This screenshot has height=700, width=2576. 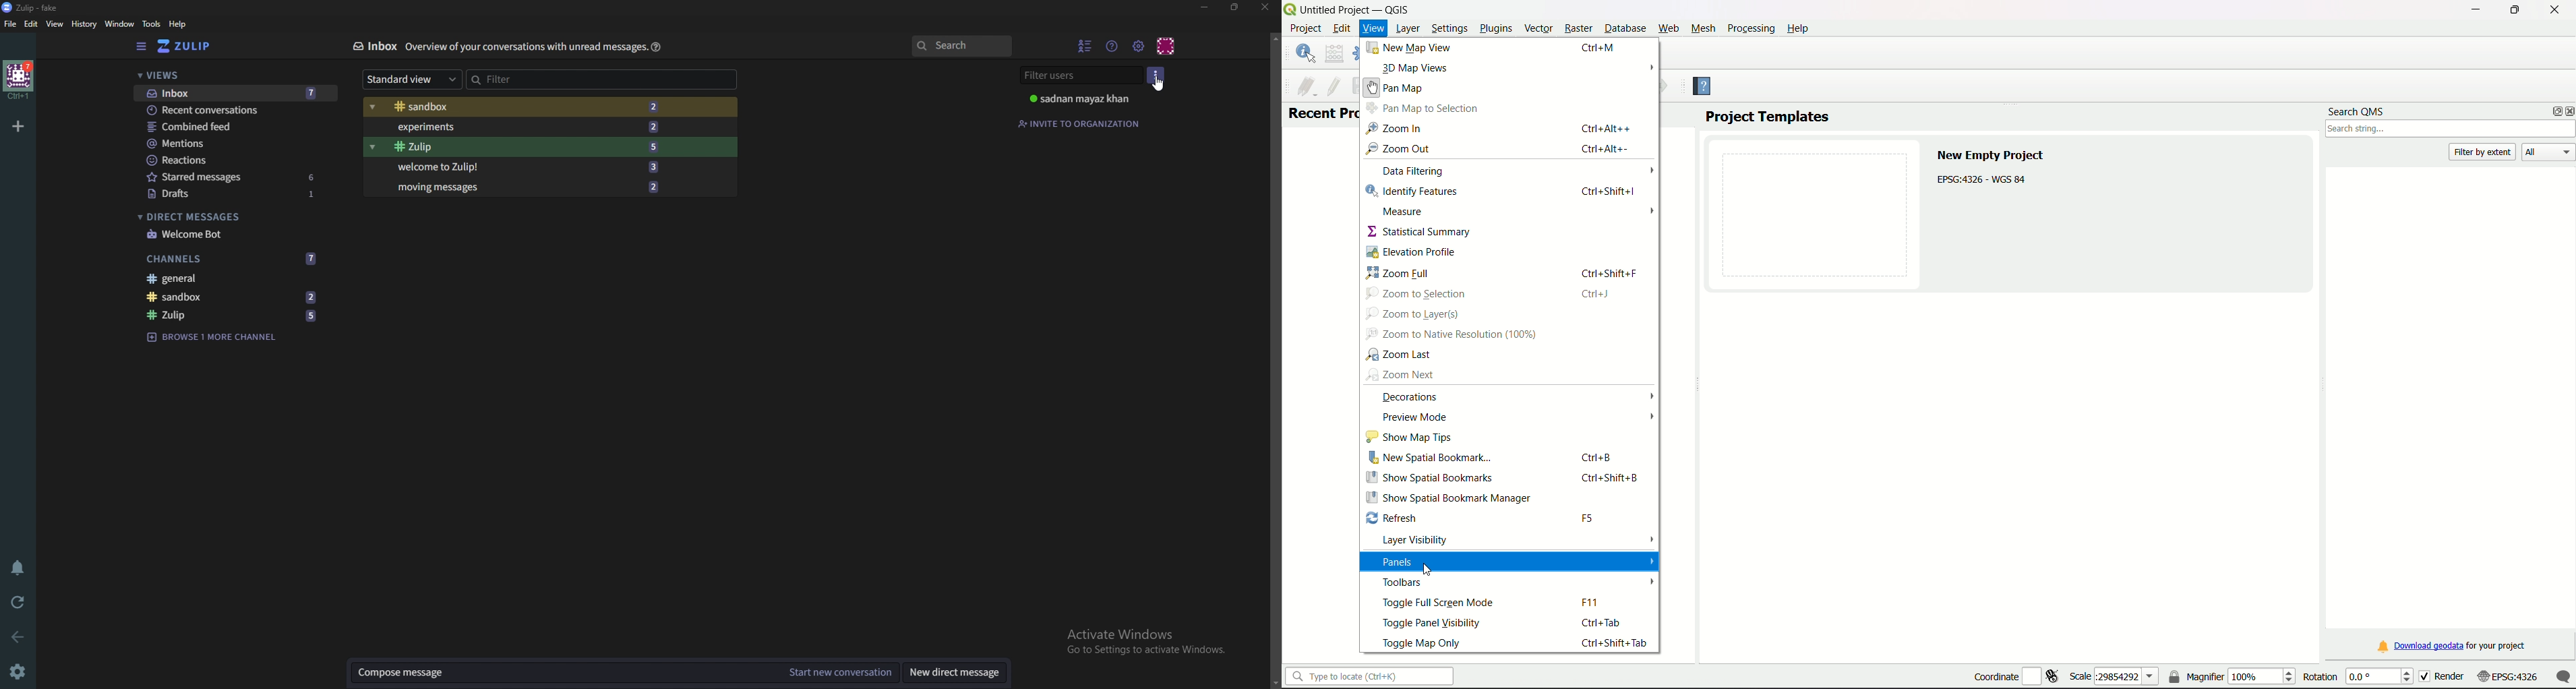 I want to click on Database, so click(x=1623, y=28).